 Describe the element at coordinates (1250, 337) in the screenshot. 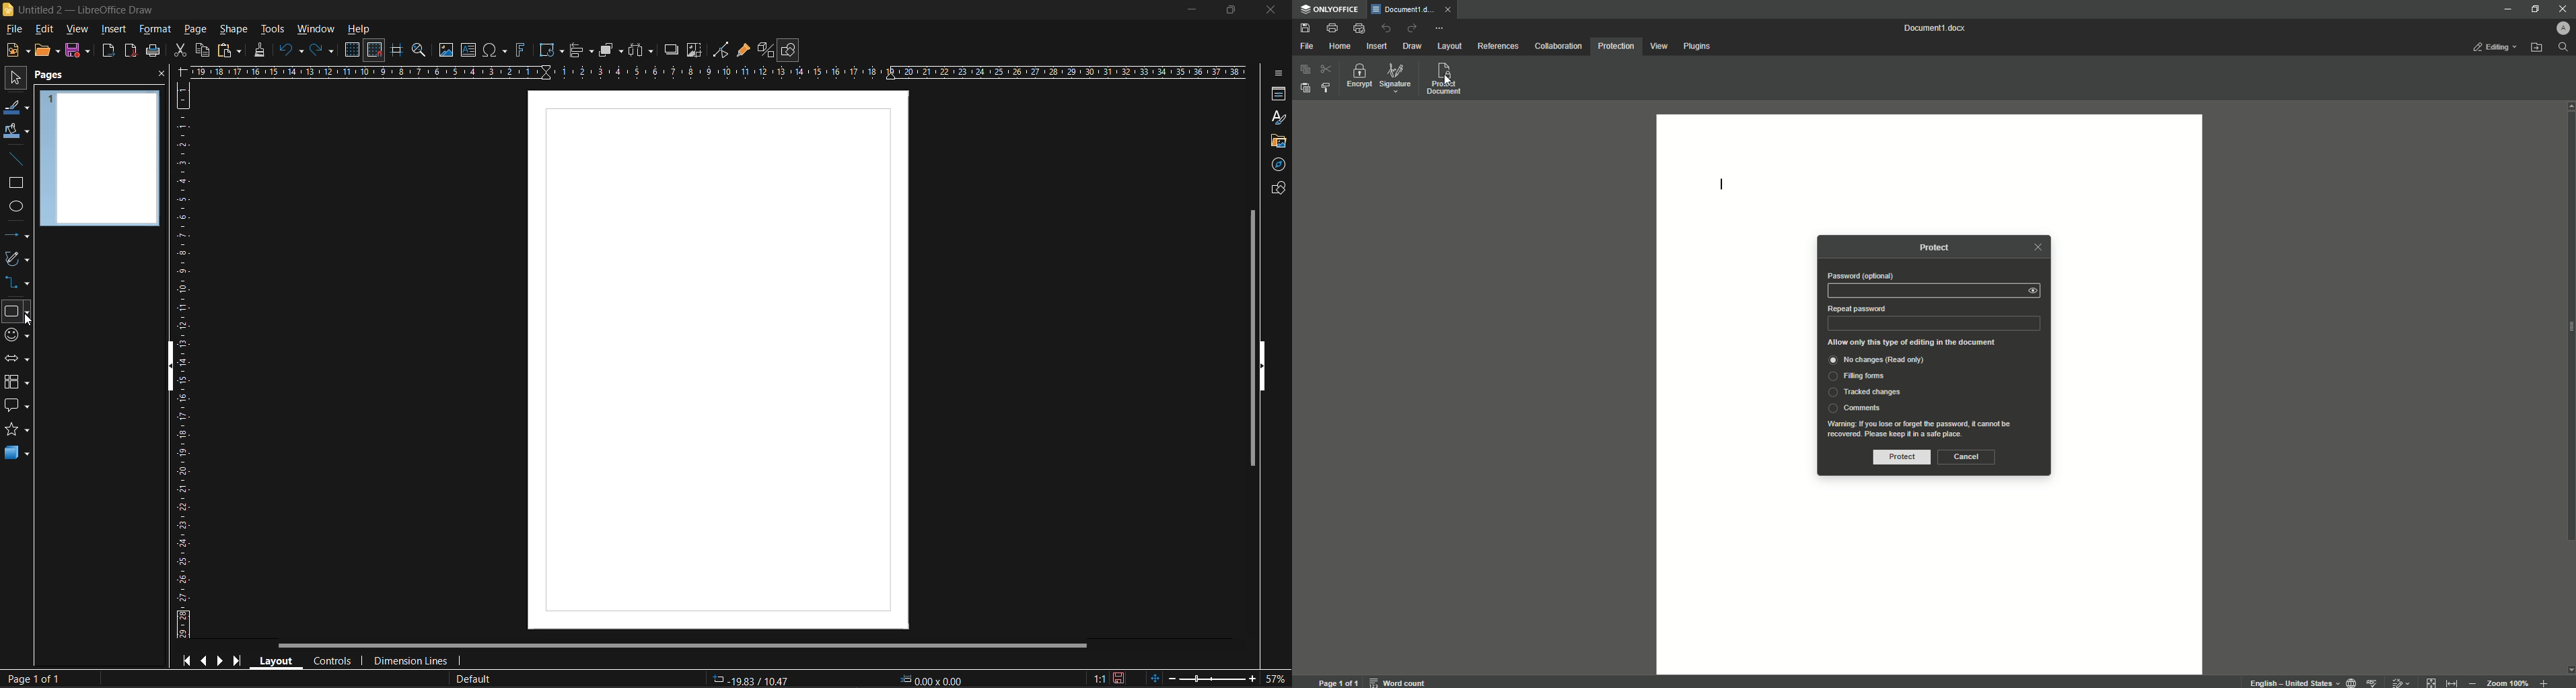

I see `vertical scroll bar` at that location.